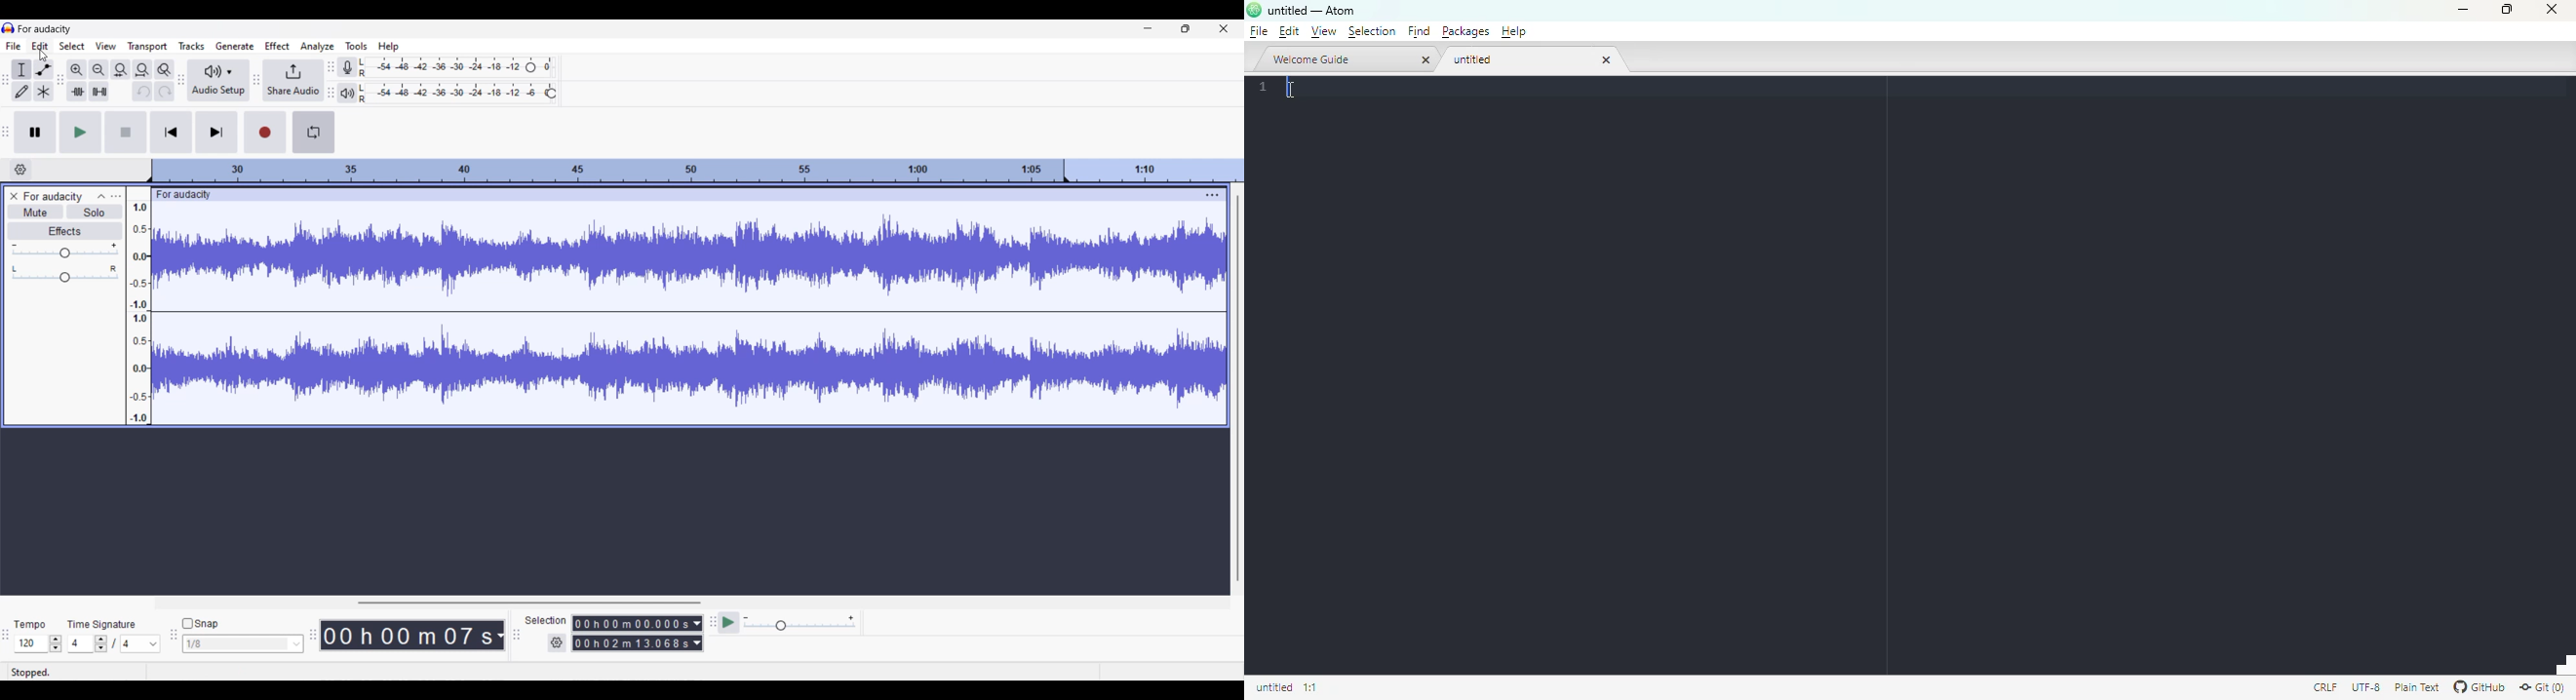 This screenshot has width=2576, height=700. Describe the element at coordinates (1257, 31) in the screenshot. I see `file` at that location.